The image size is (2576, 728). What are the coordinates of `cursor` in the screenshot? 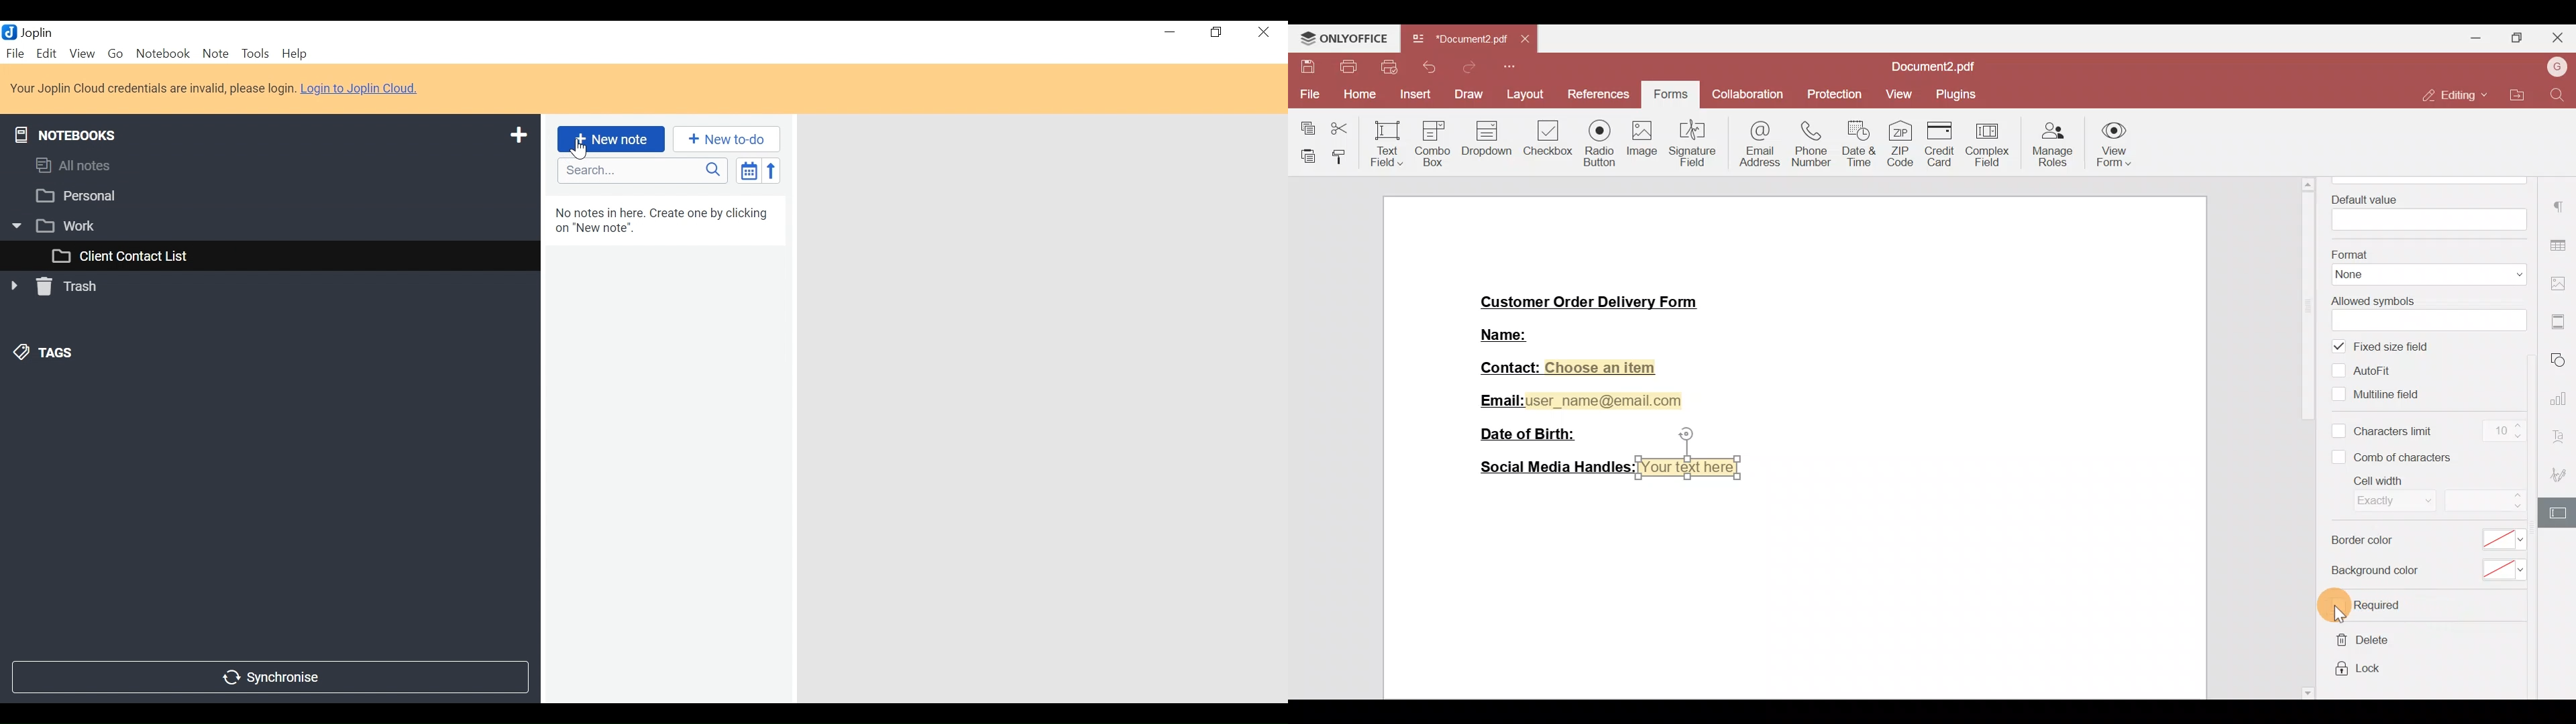 It's located at (581, 147).